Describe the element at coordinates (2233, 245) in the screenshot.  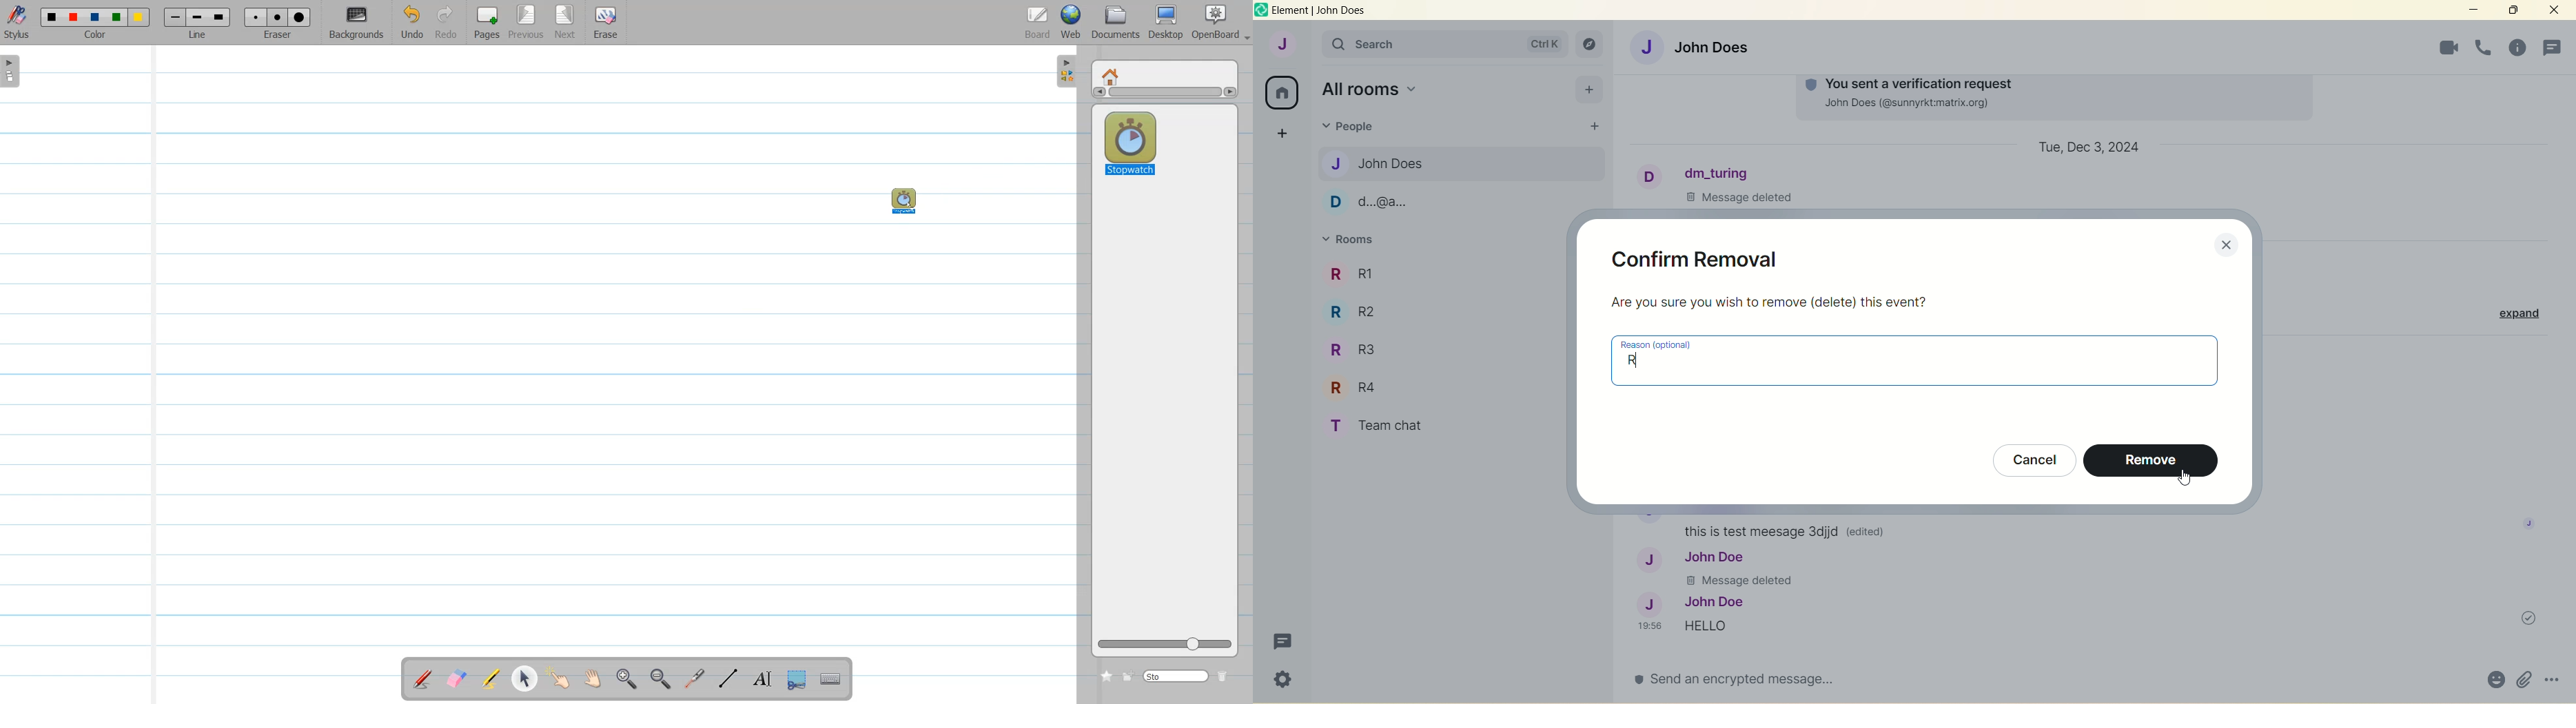
I see `close` at that location.